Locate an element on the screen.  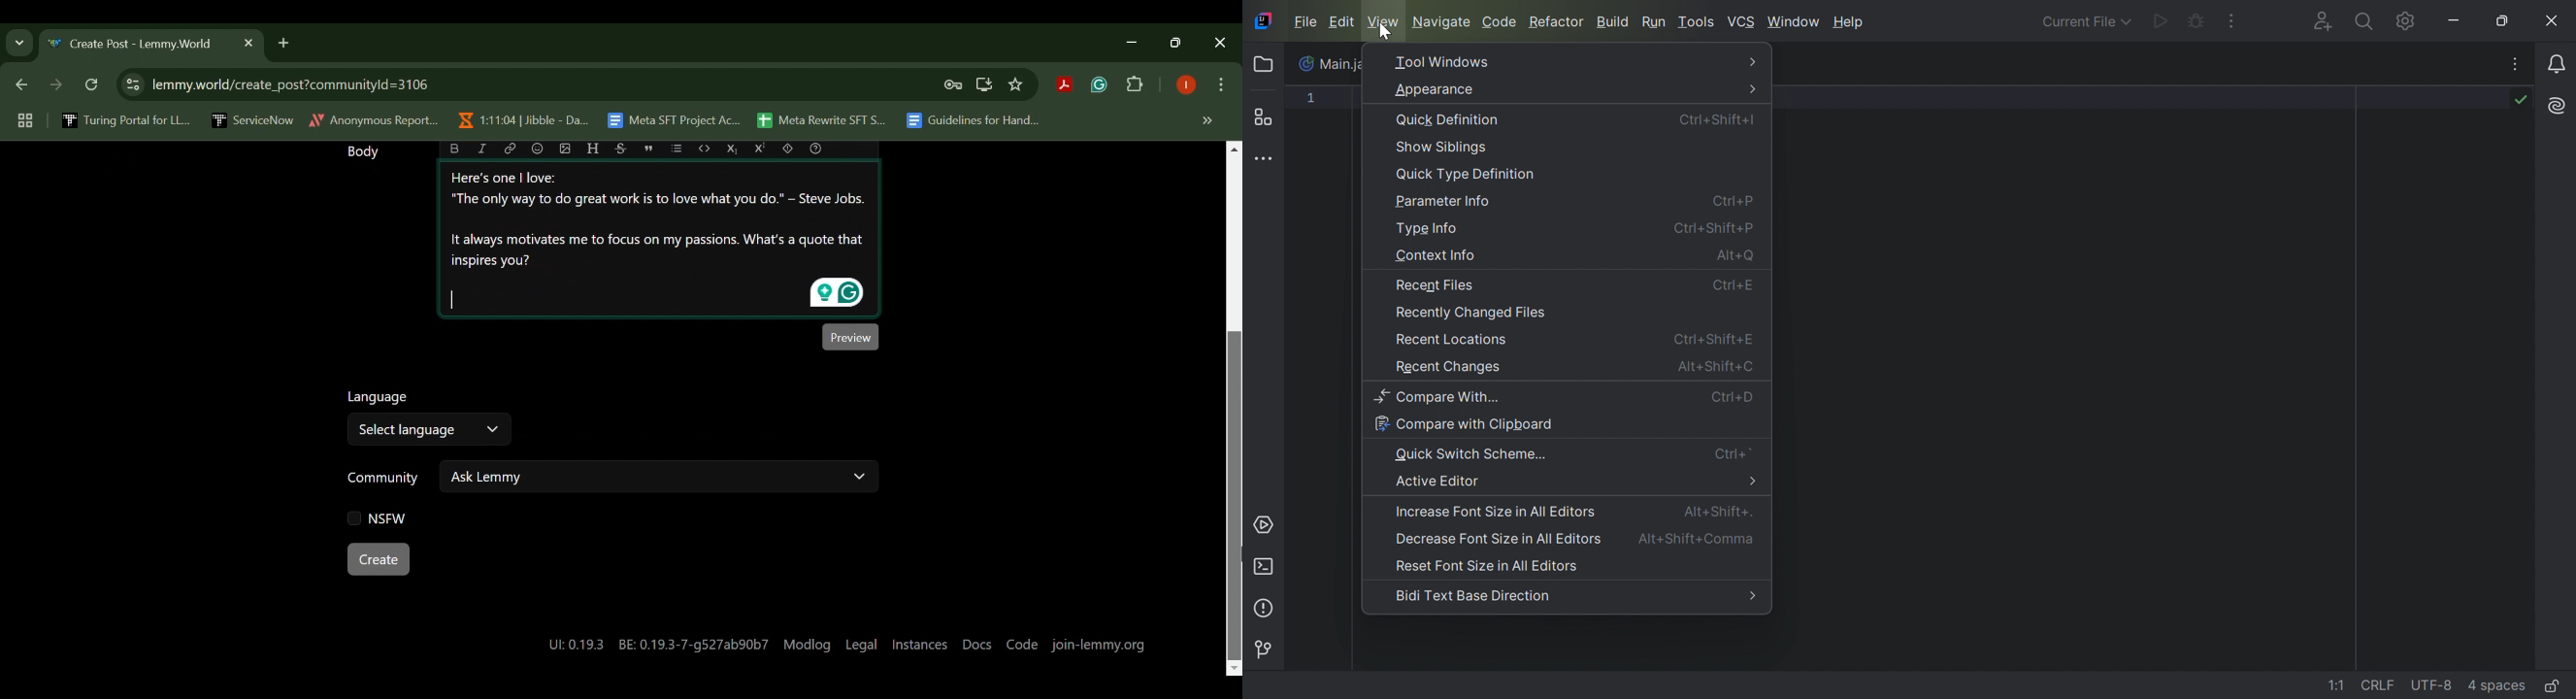
Site Password Data Saved is located at coordinates (953, 85).